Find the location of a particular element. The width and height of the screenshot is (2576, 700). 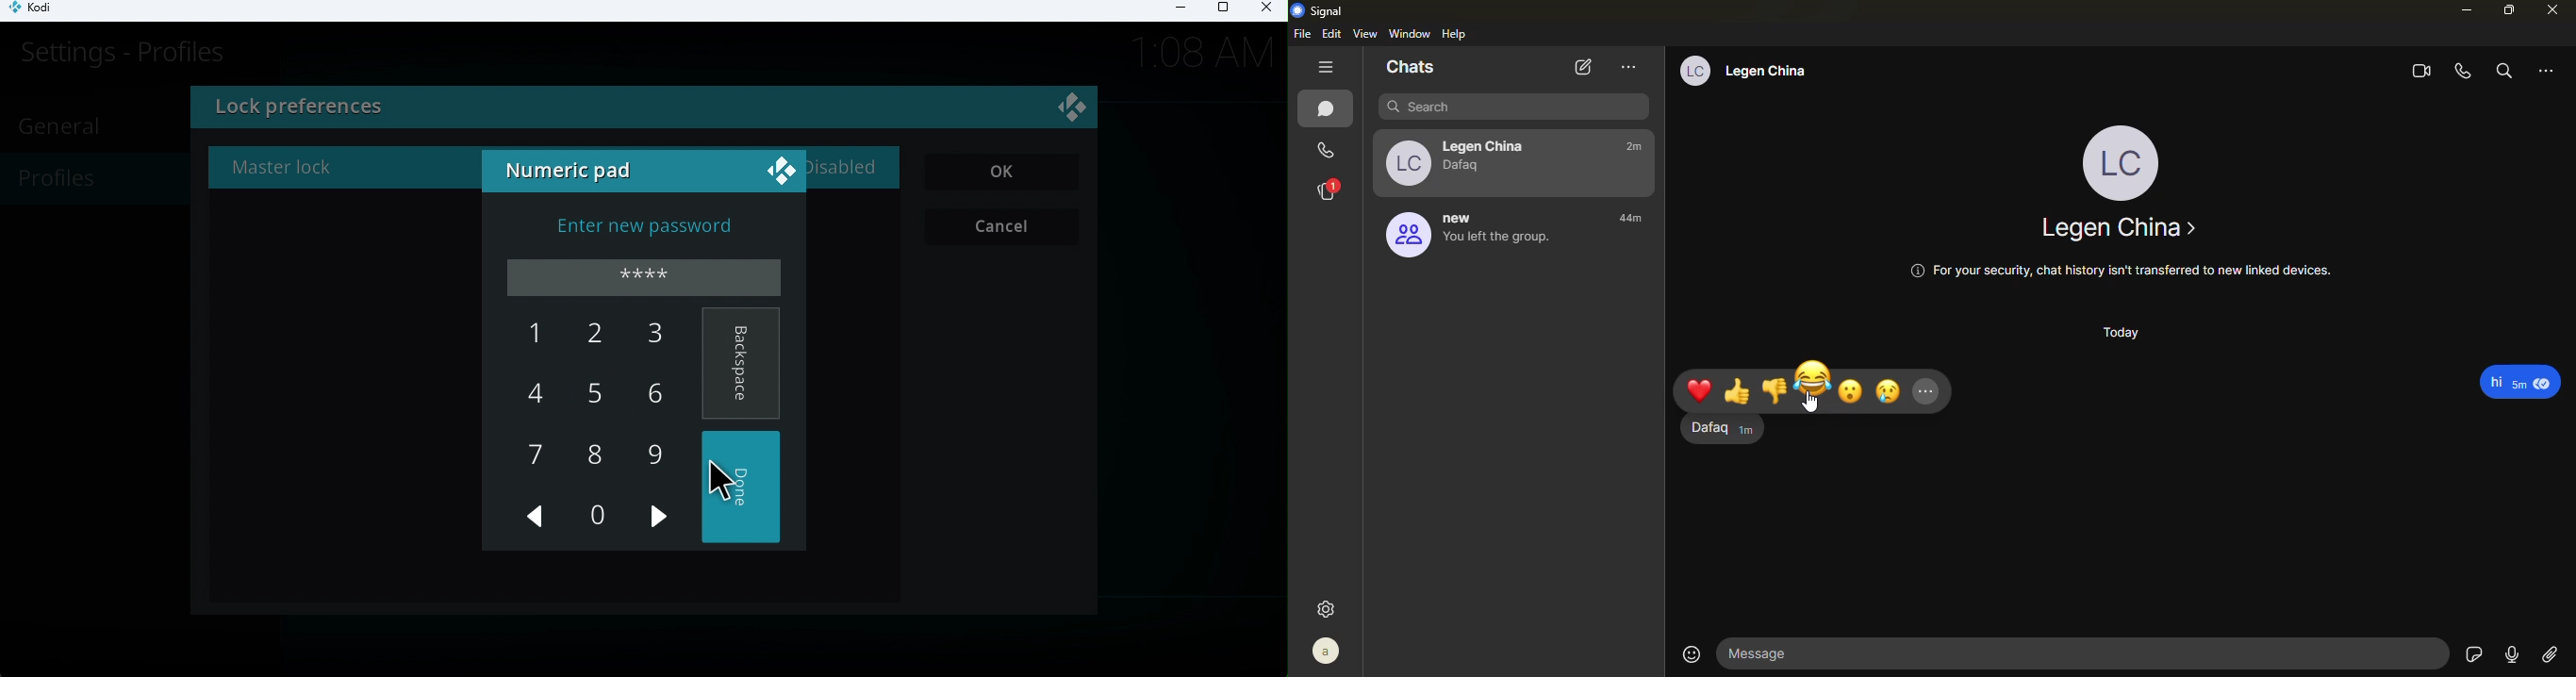

Minimize is located at coordinates (1174, 10).